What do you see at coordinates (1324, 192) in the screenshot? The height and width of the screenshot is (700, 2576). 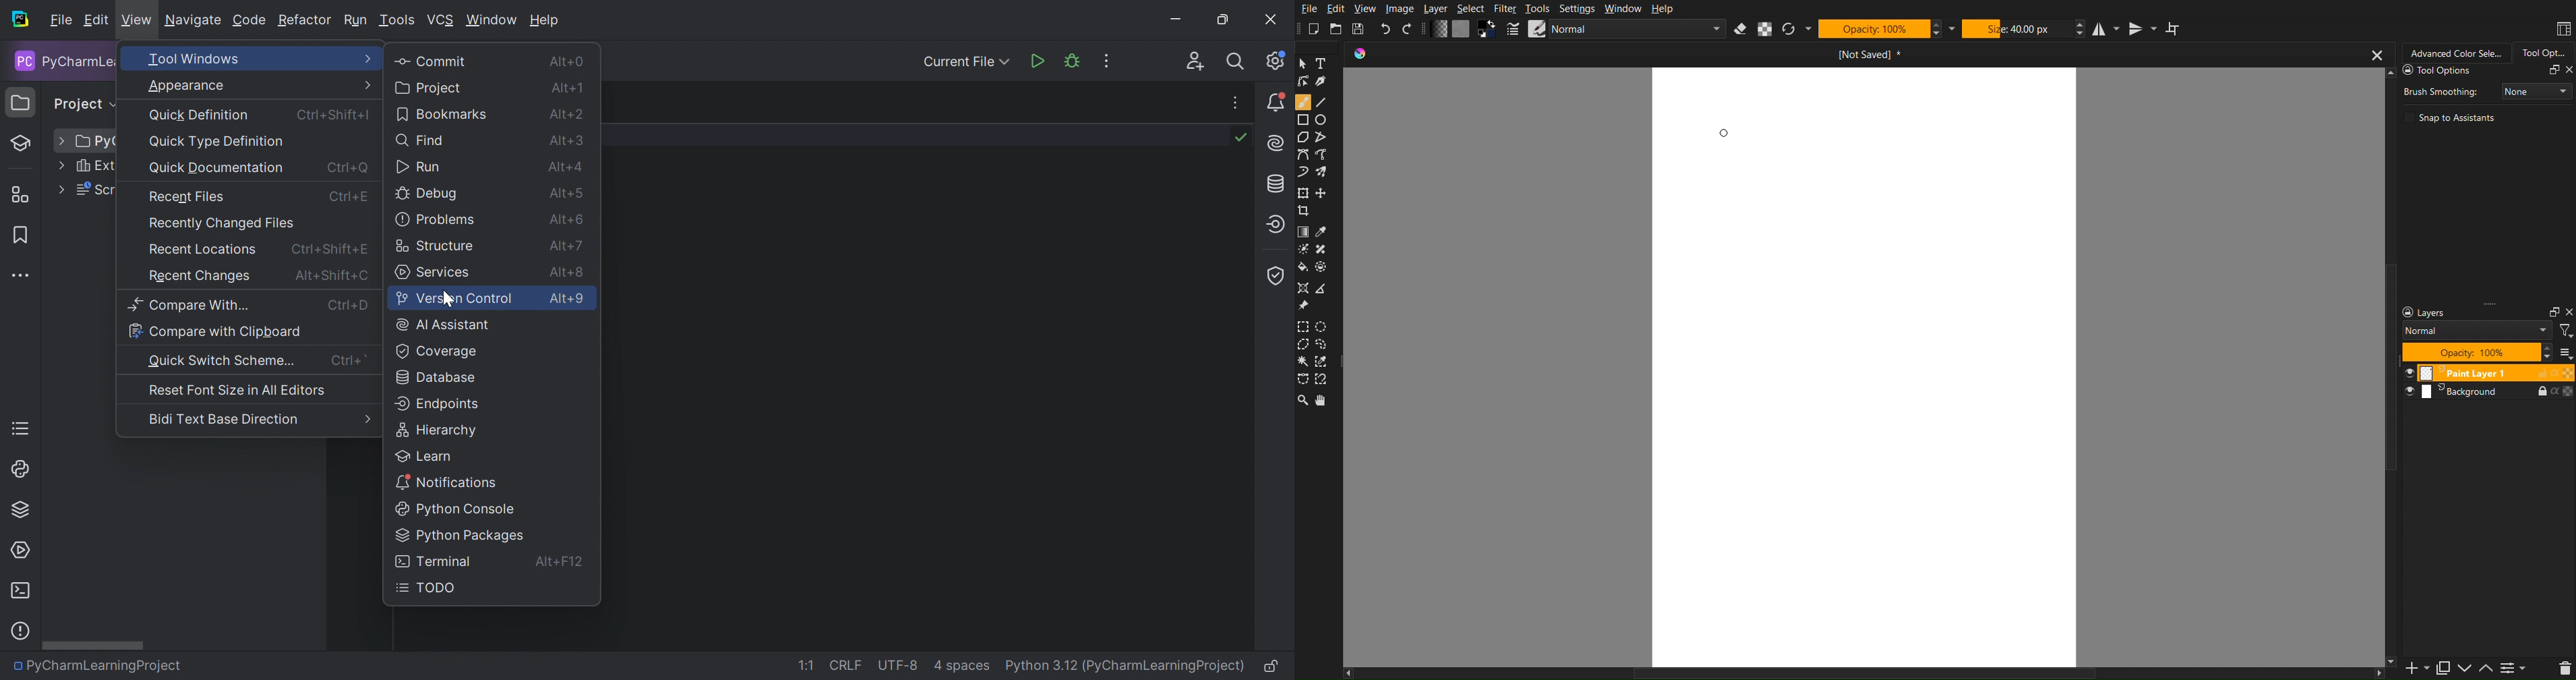 I see `Free Move` at bounding box center [1324, 192].